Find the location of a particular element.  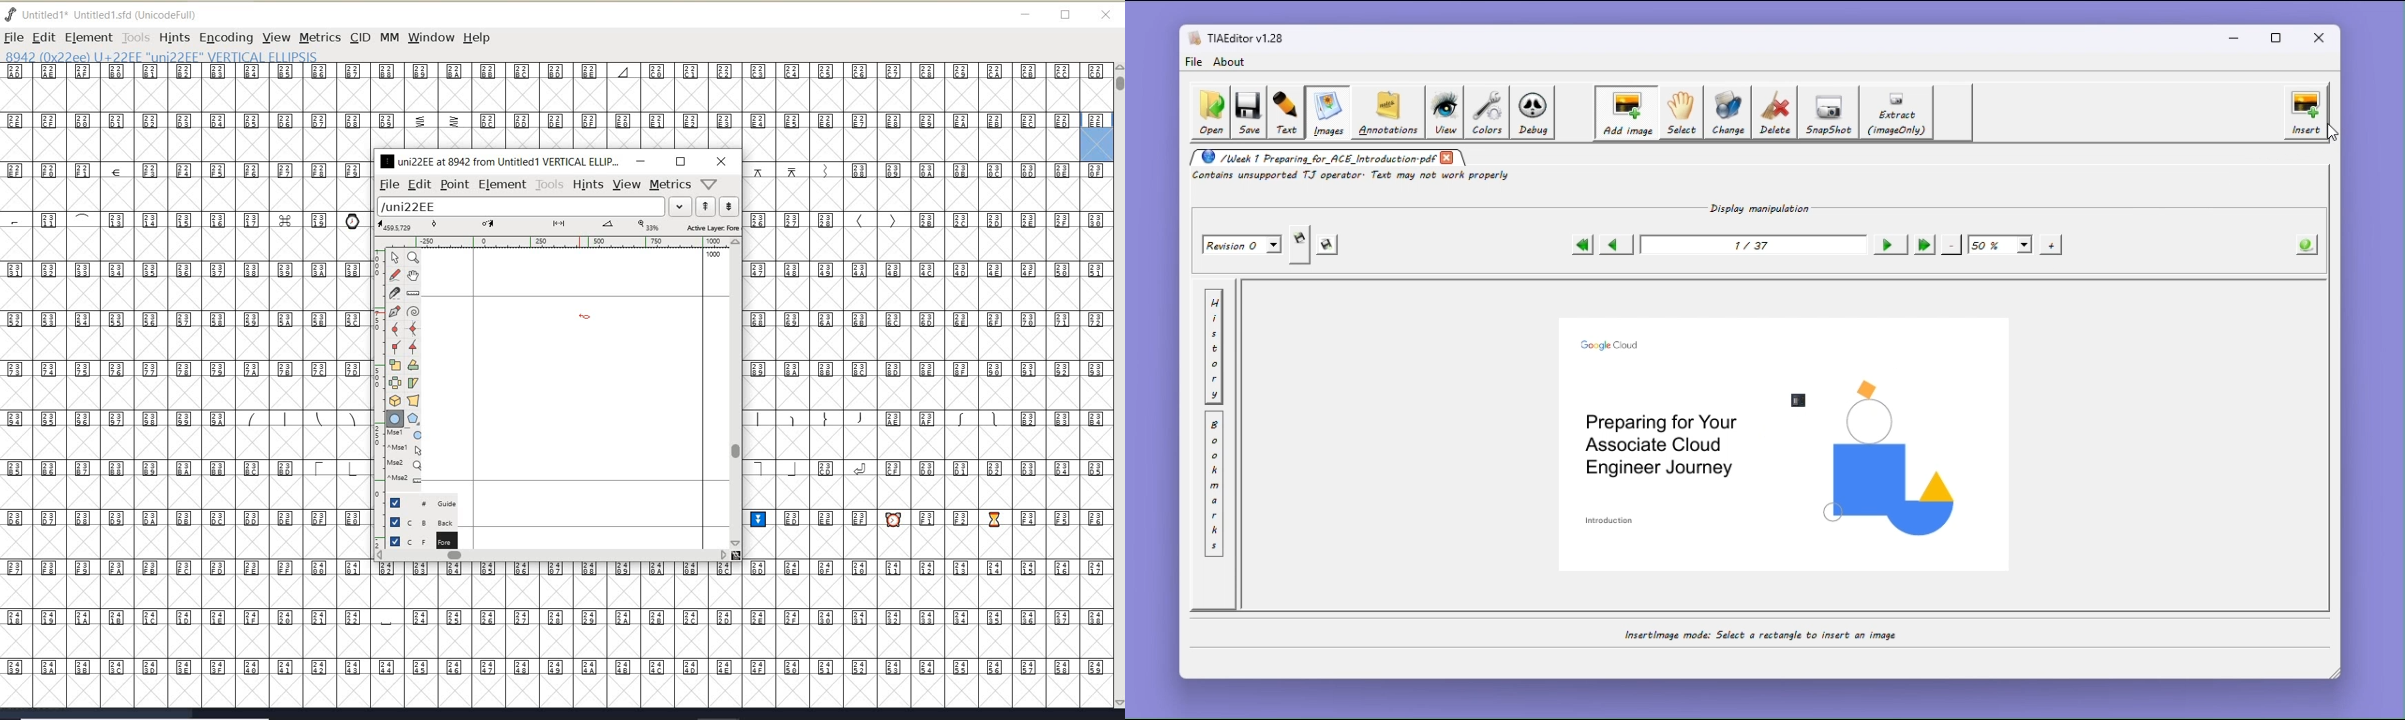

perform a perspective transformation on the selection is located at coordinates (414, 400).